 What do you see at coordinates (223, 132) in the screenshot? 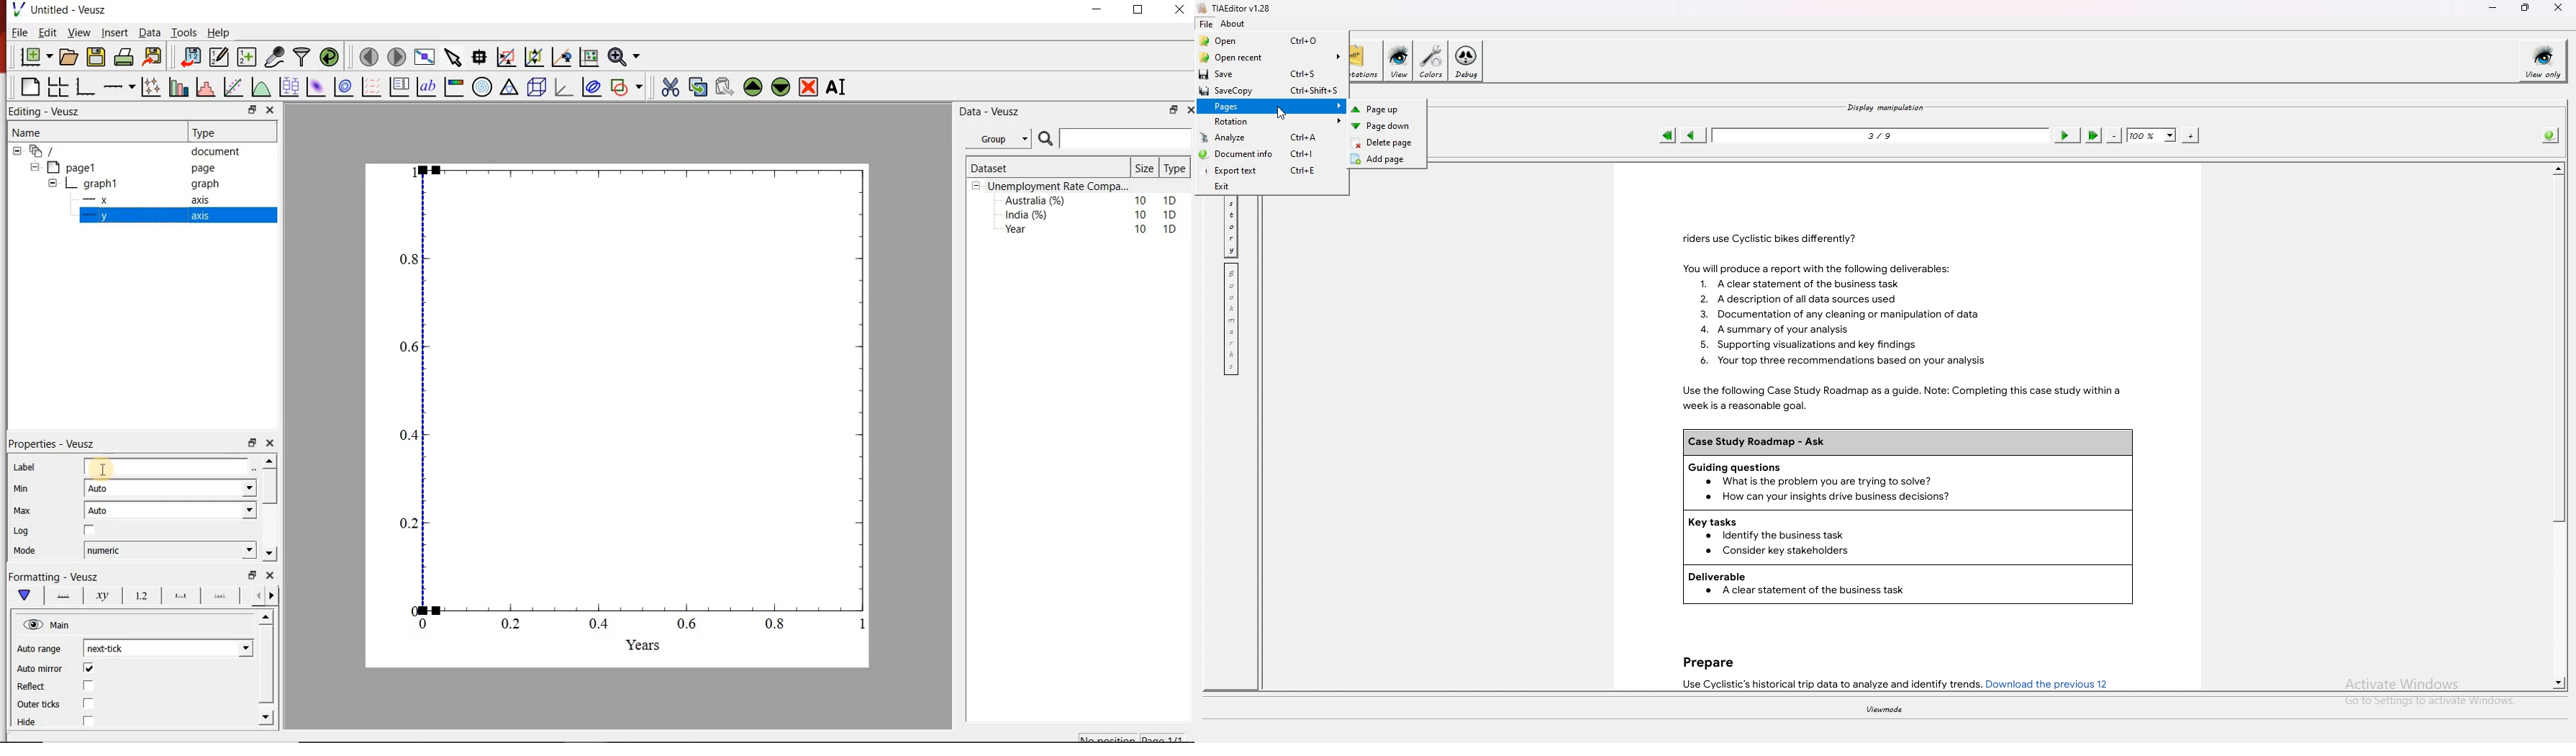
I see `Type` at bounding box center [223, 132].